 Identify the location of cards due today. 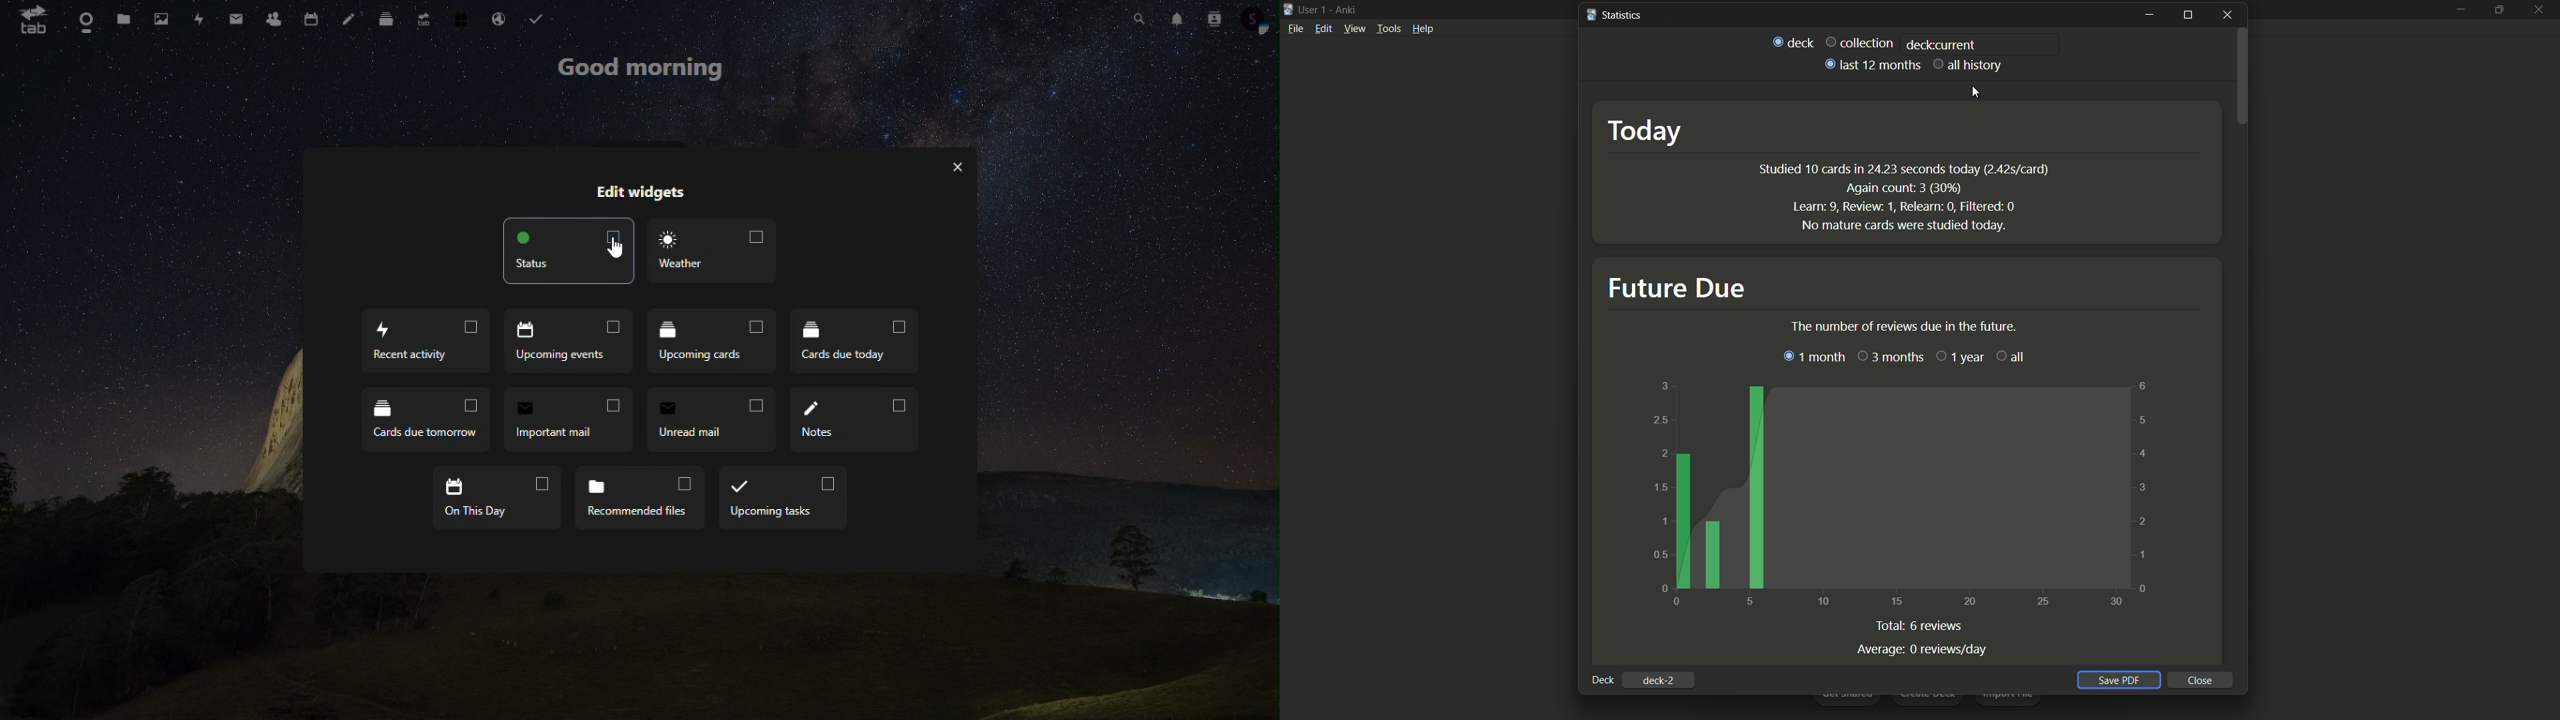
(856, 342).